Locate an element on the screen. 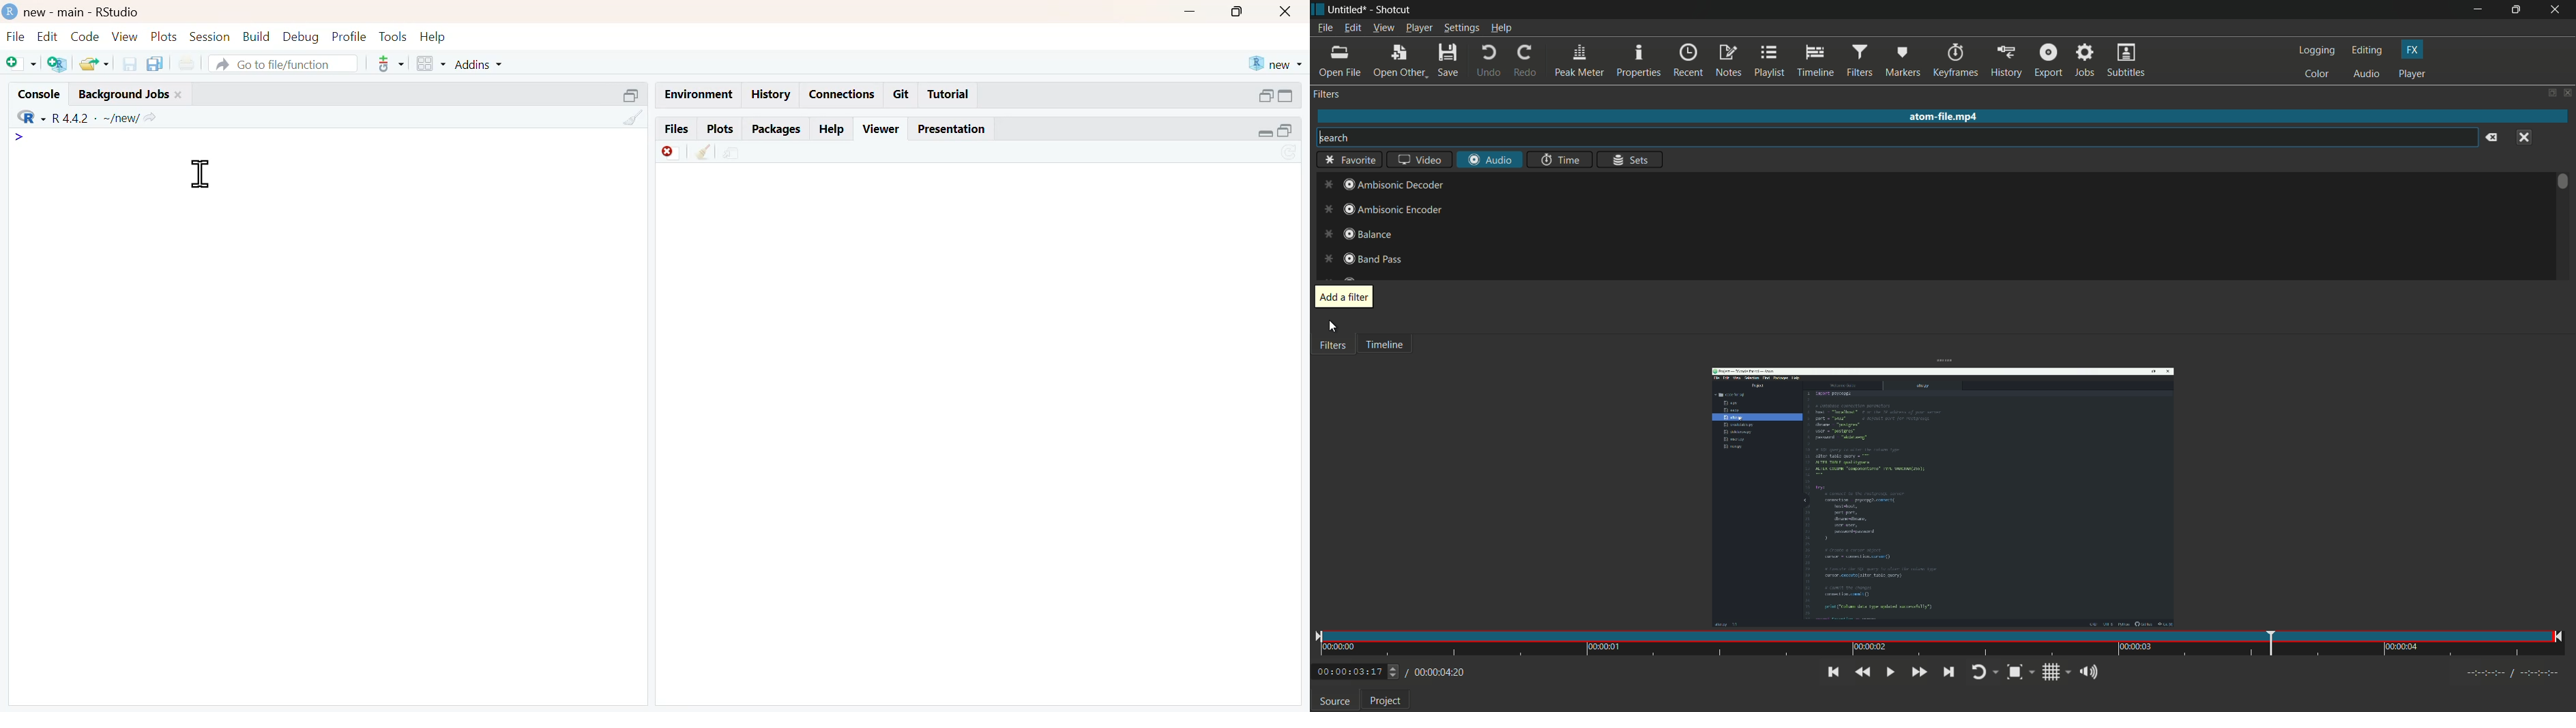 This screenshot has width=2576, height=728. subtitles is located at coordinates (2126, 59).